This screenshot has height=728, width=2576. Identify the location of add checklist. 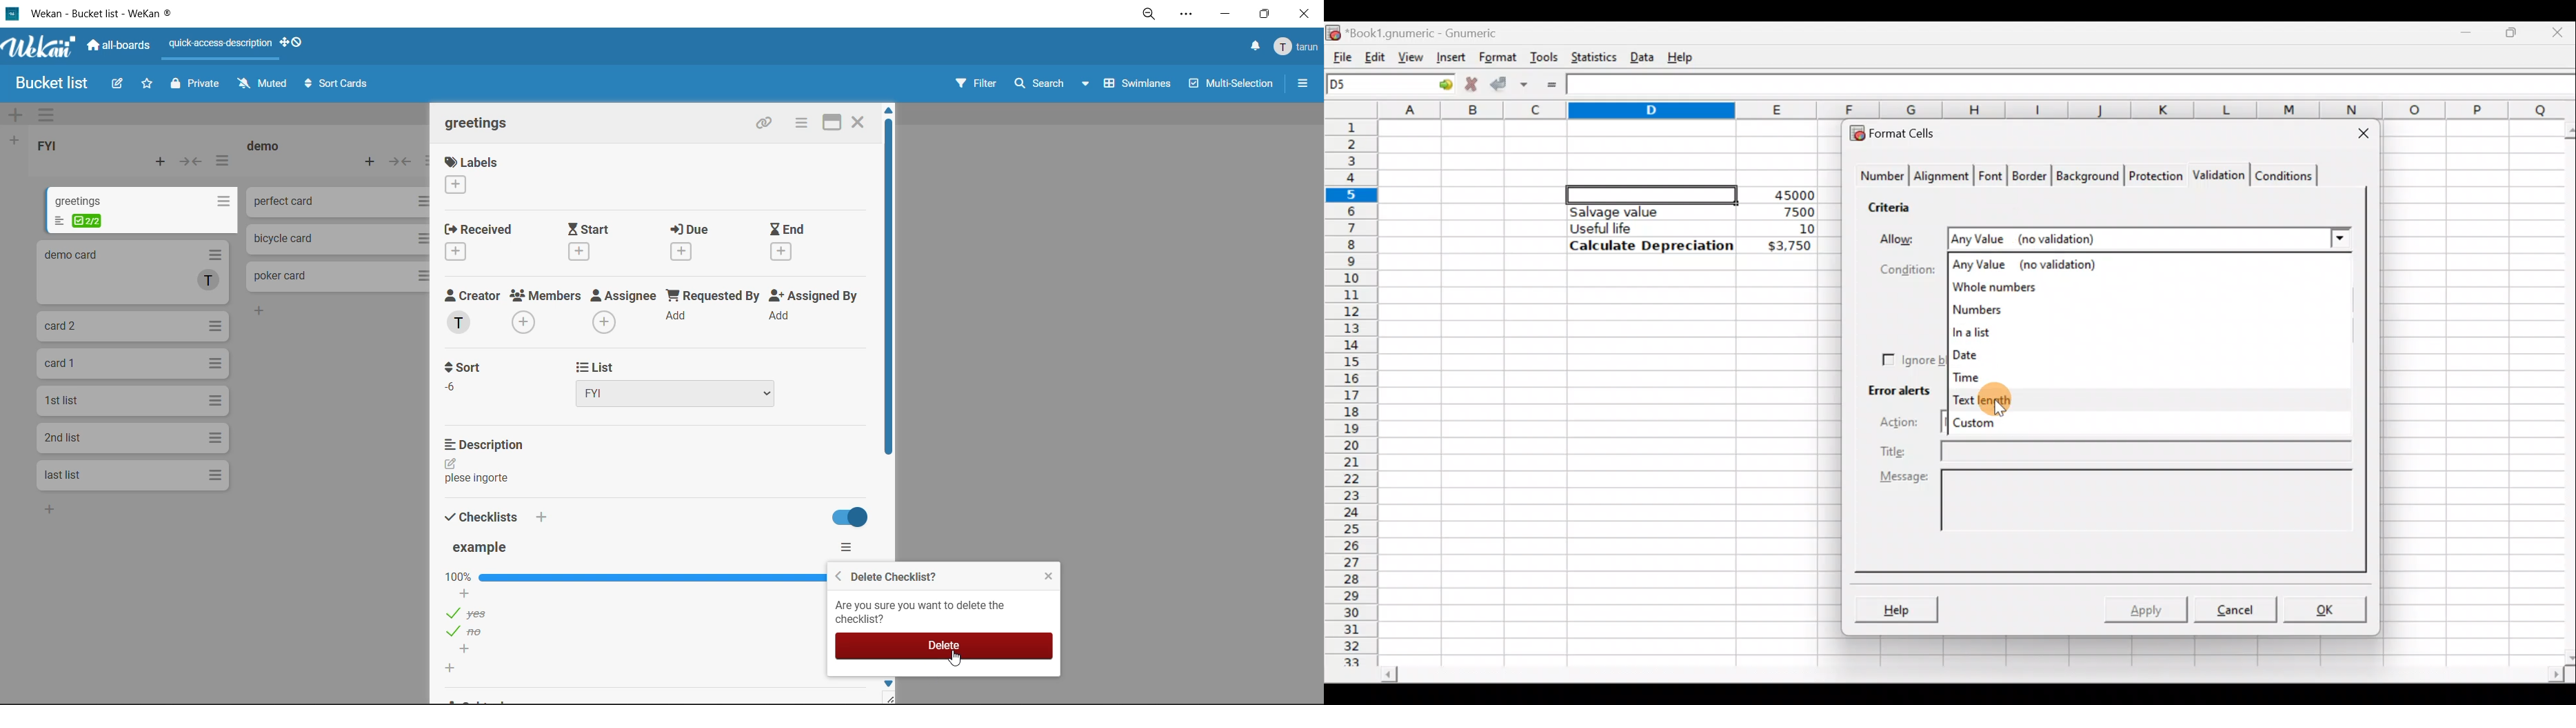
(543, 517).